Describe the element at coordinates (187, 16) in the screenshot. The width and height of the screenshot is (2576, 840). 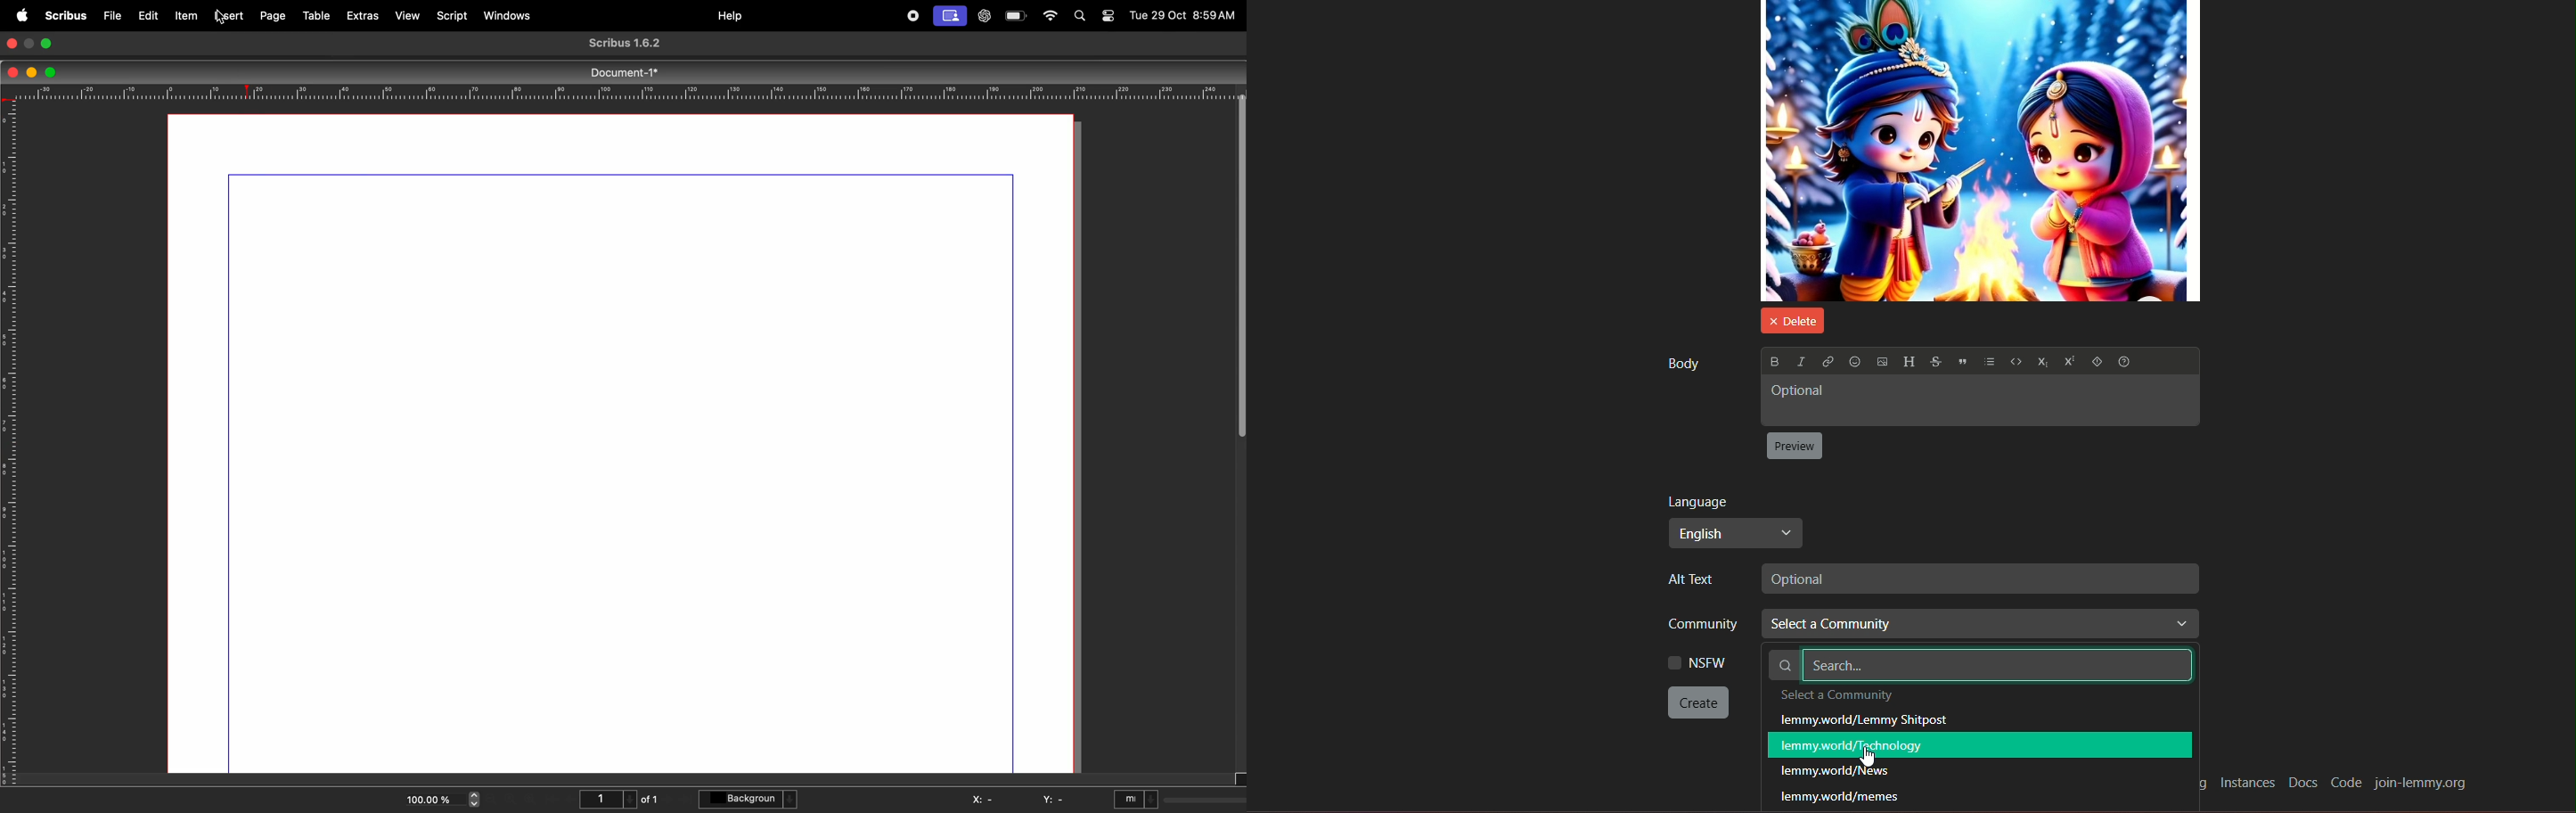
I see `item` at that location.